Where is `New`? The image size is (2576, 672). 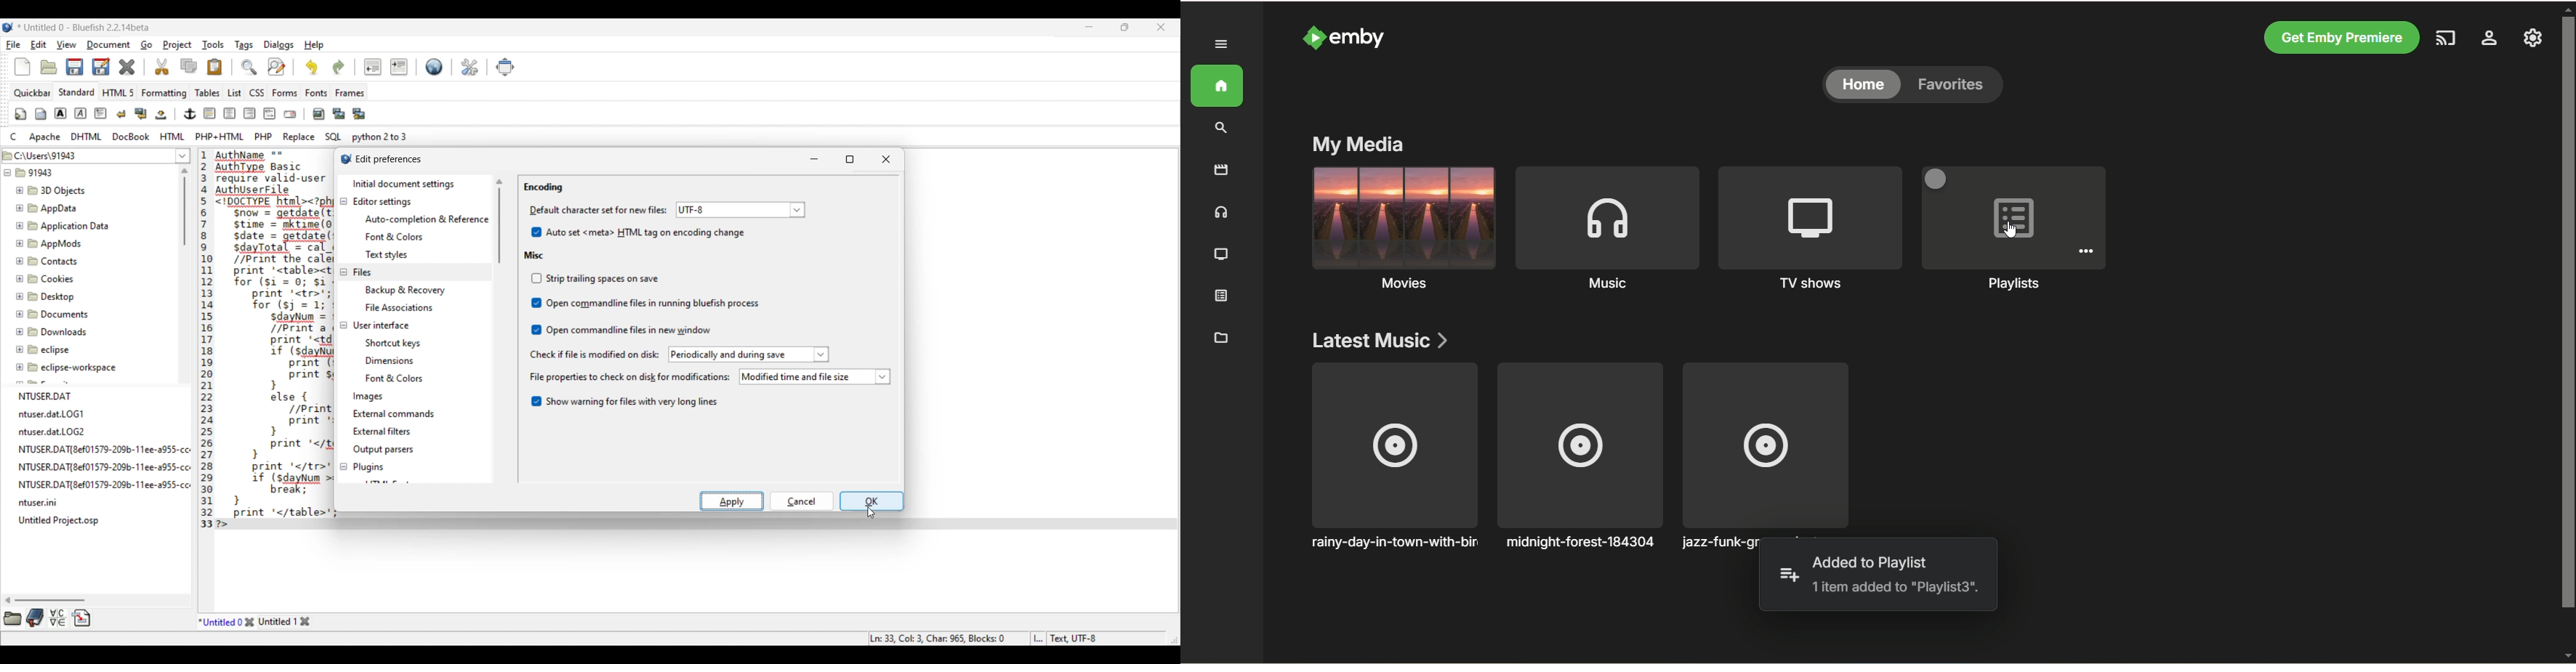
New is located at coordinates (22, 66).